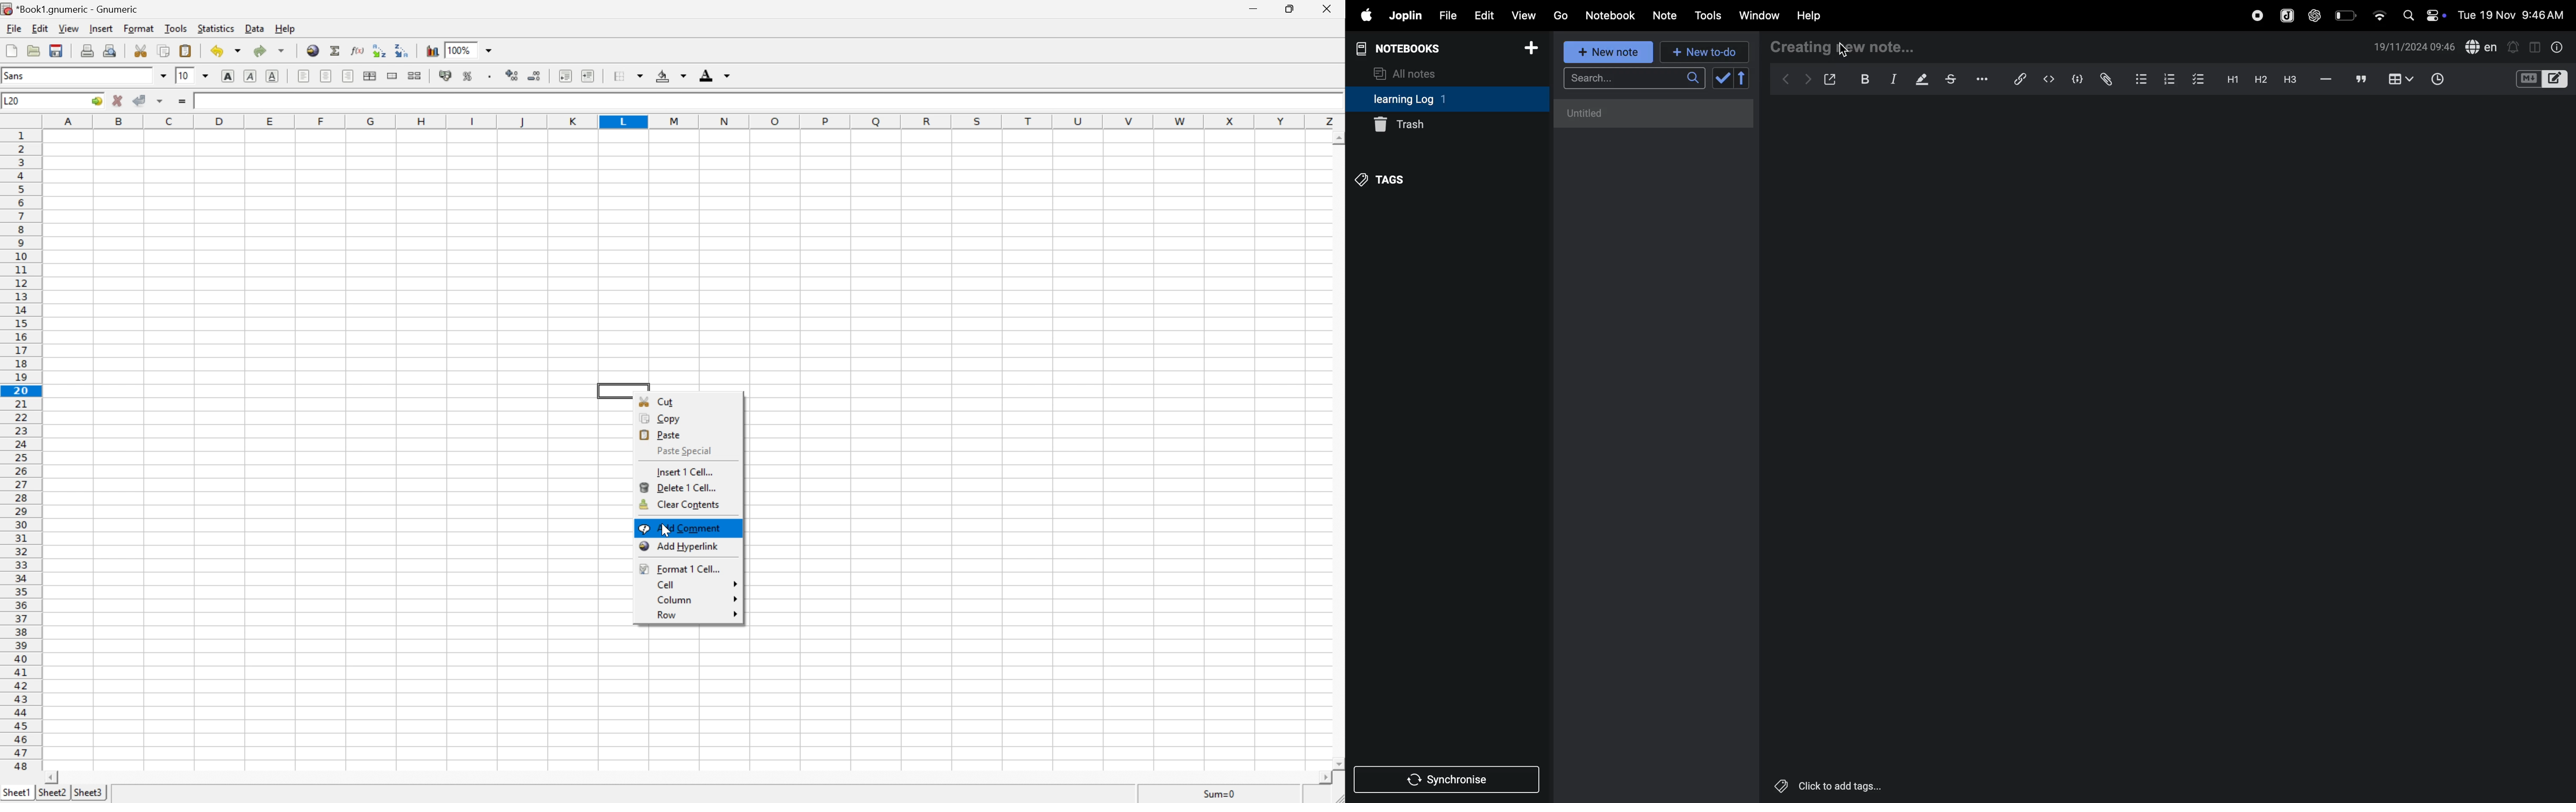 The height and width of the screenshot is (812, 2576). What do you see at coordinates (459, 49) in the screenshot?
I see `100%` at bounding box center [459, 49].